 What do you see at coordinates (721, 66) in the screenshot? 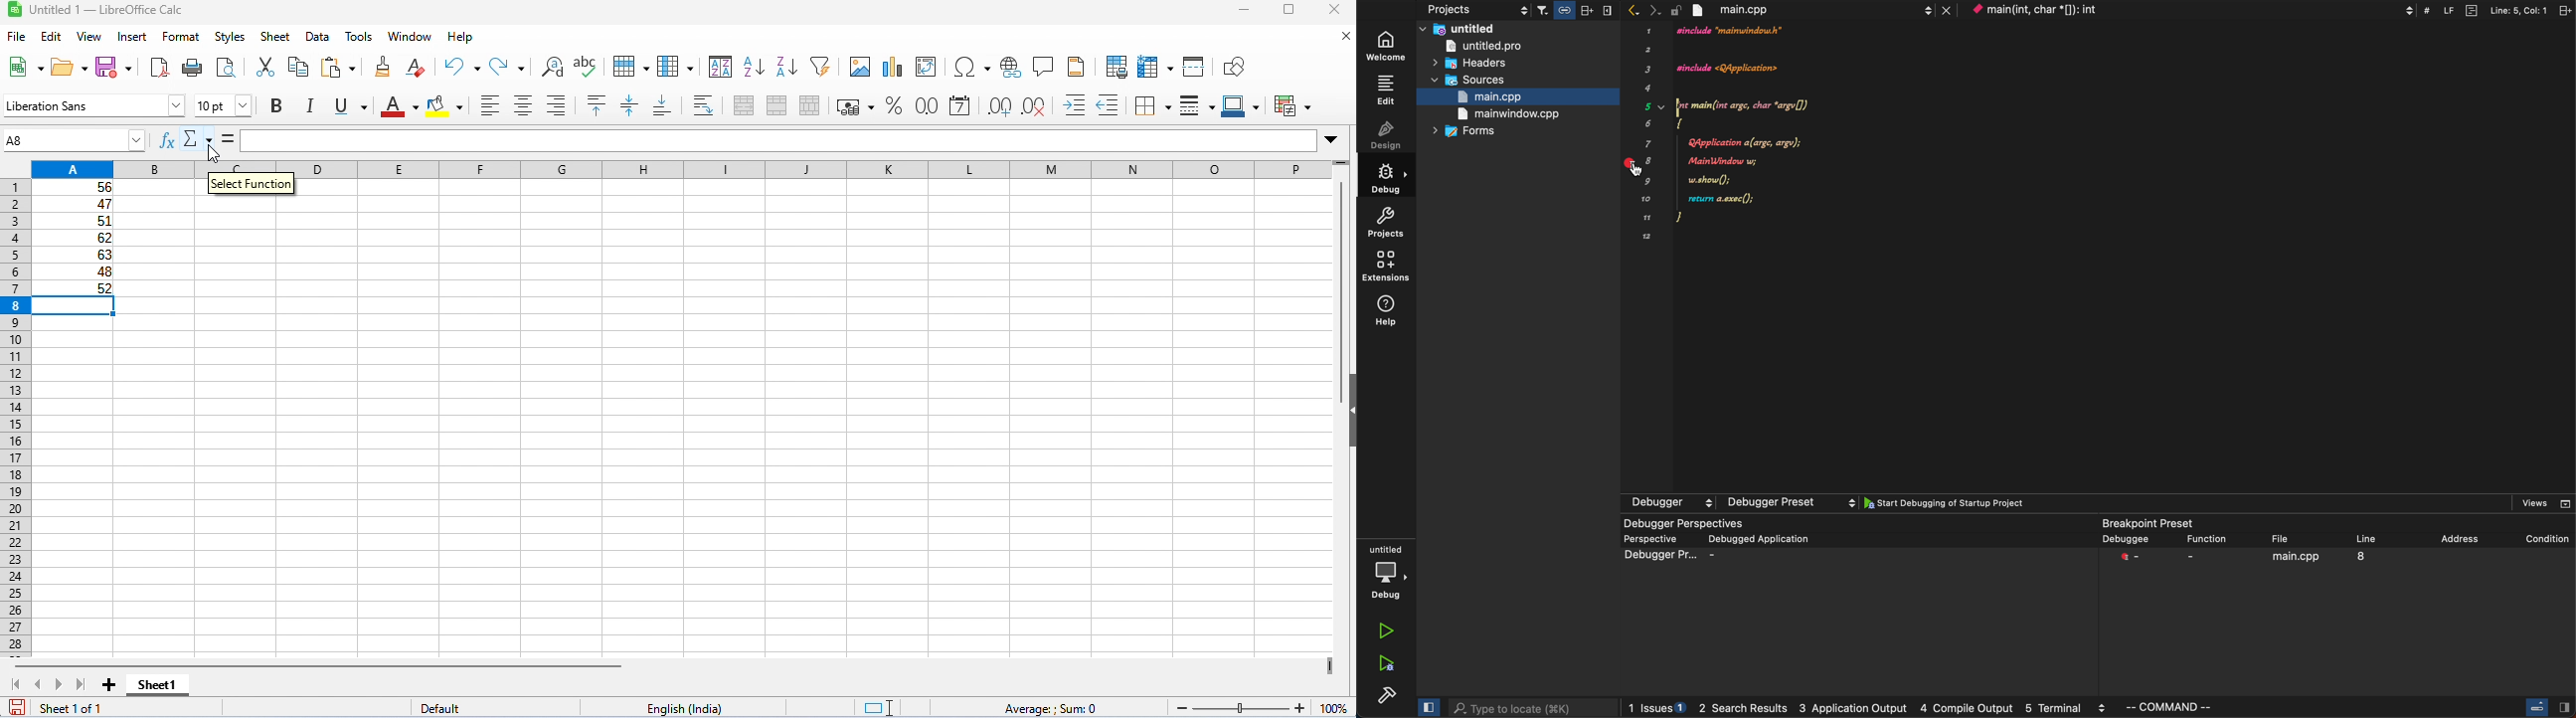
I see `sort` at bounding box center [721, 66].